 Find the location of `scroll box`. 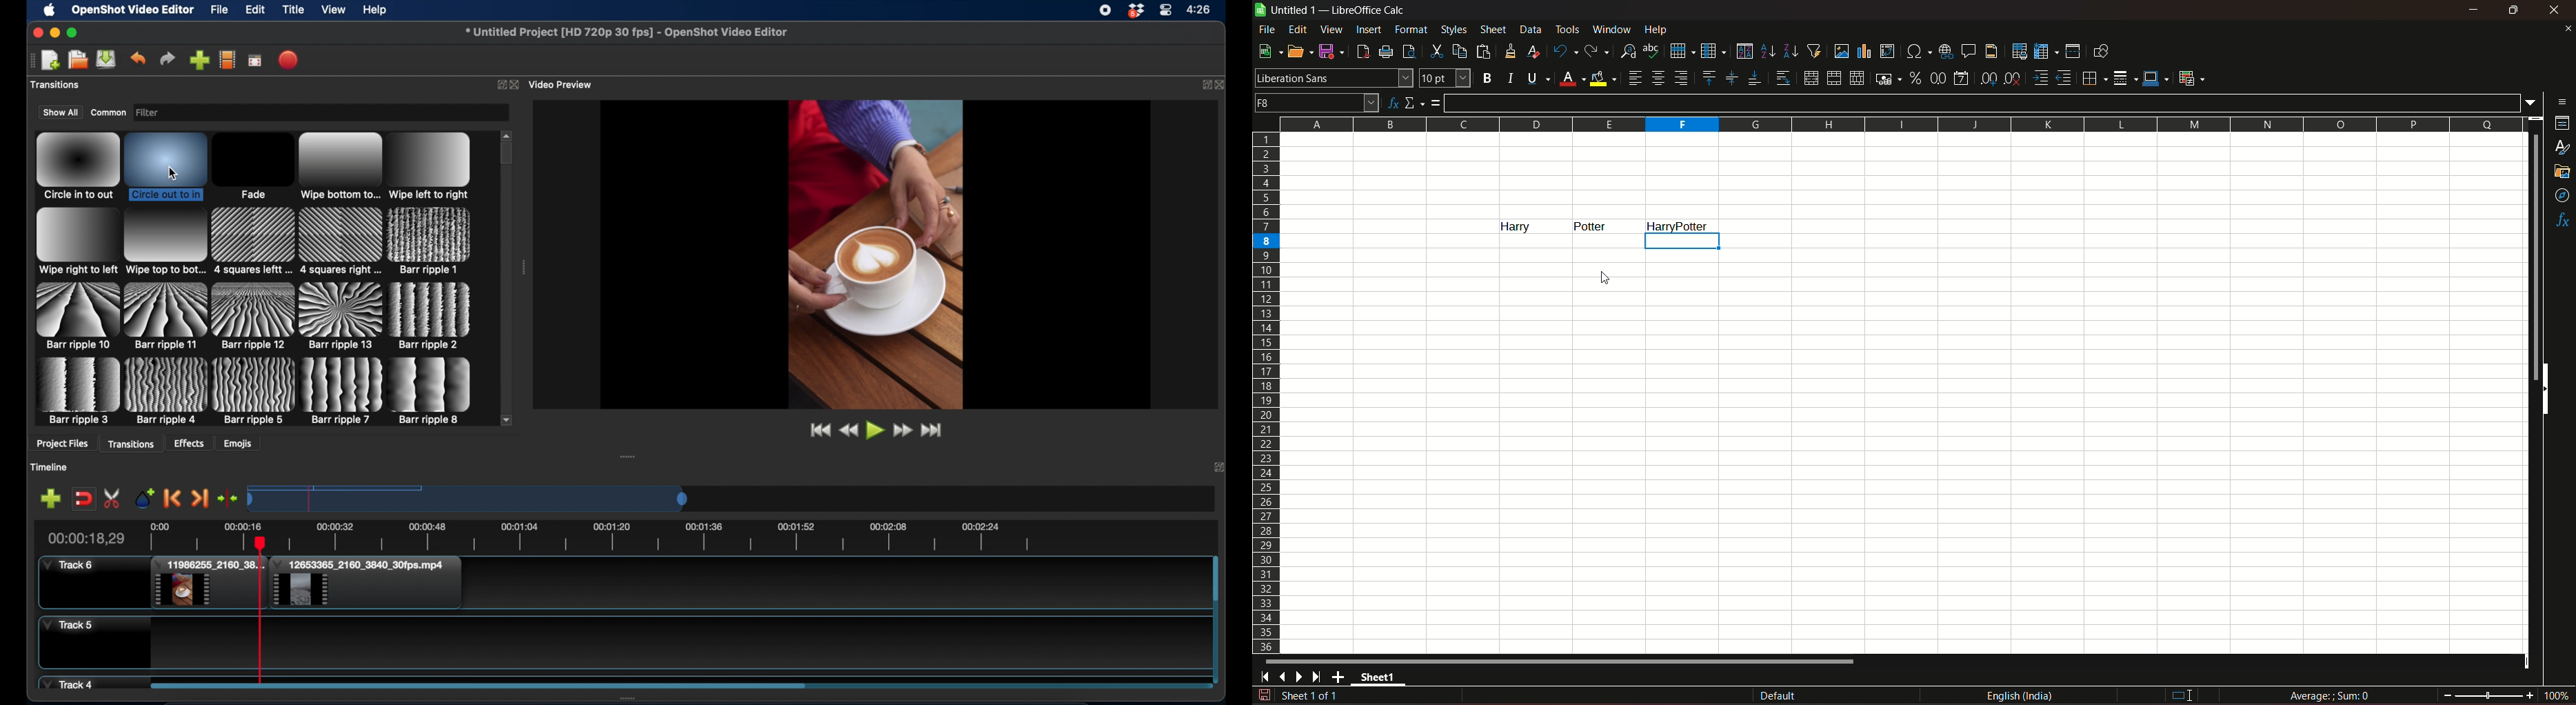

scroll box is located at coordinates (508, 155).